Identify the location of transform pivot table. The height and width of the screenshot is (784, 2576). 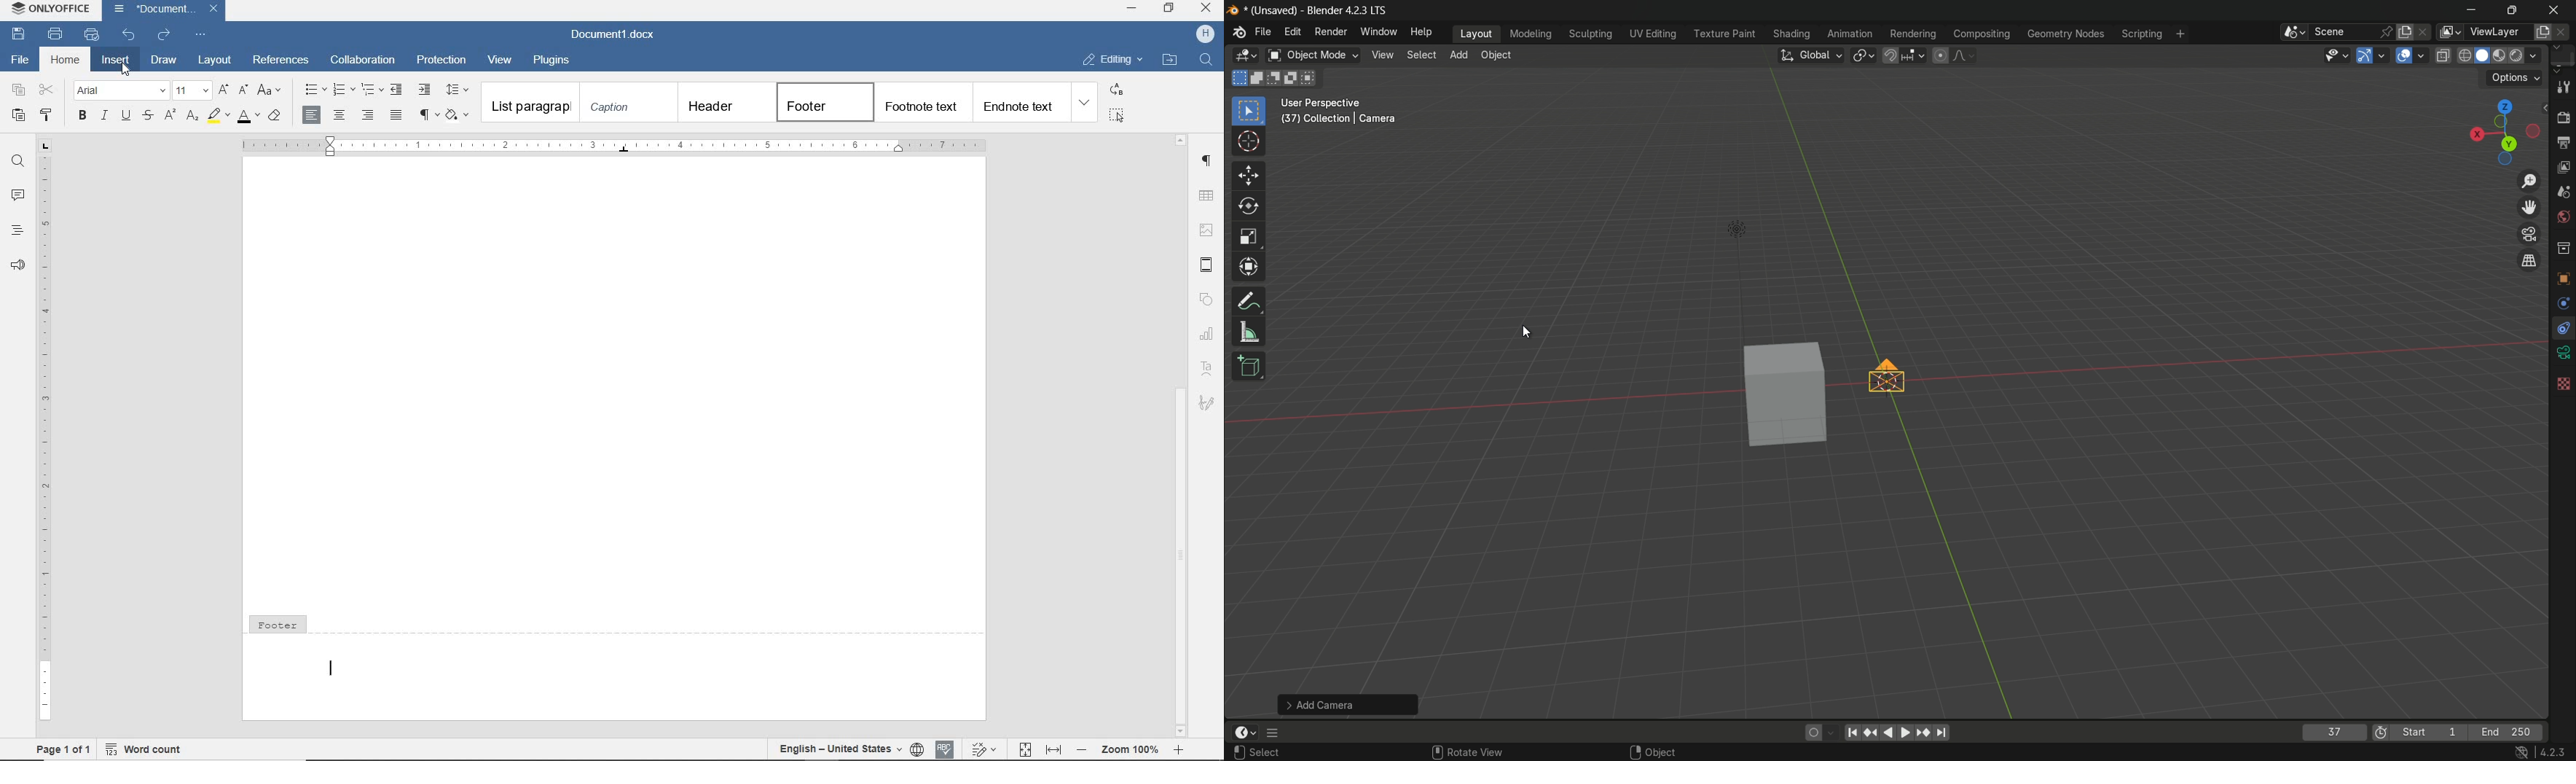
(1863, 56).